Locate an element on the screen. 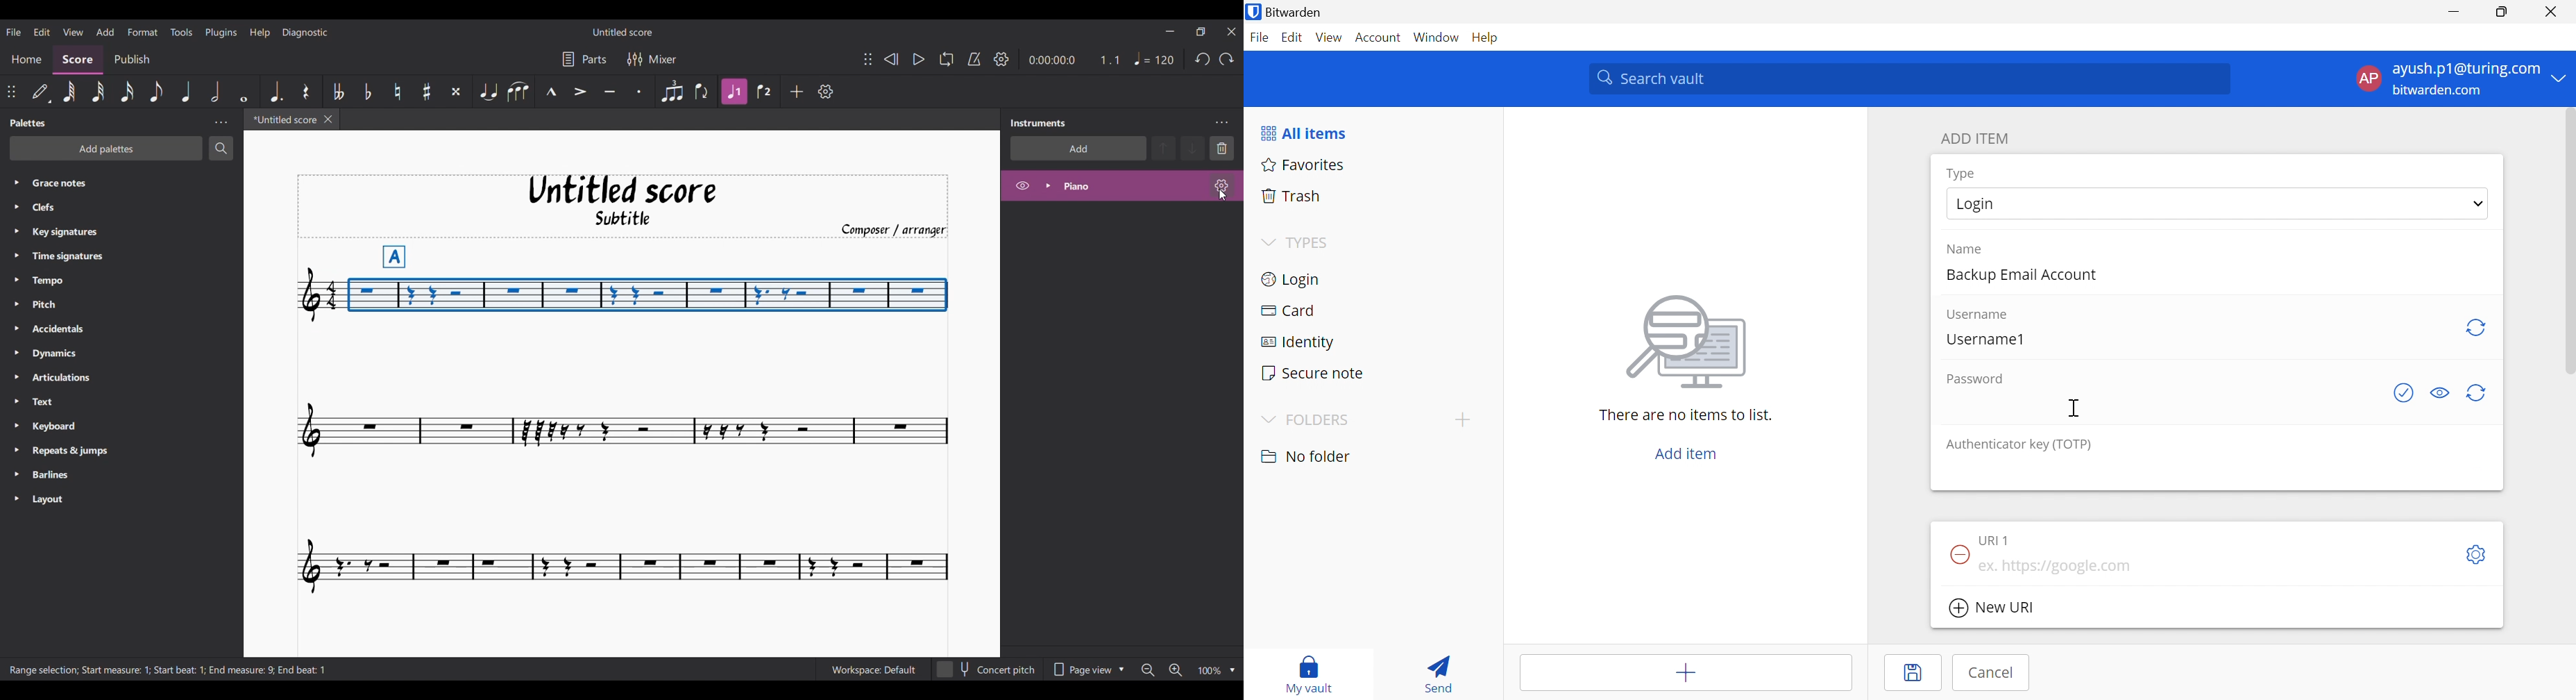 Image resolution: width=2576 pixels, height=700 pixels. Key signatures. is located at coordinates (76, 233).